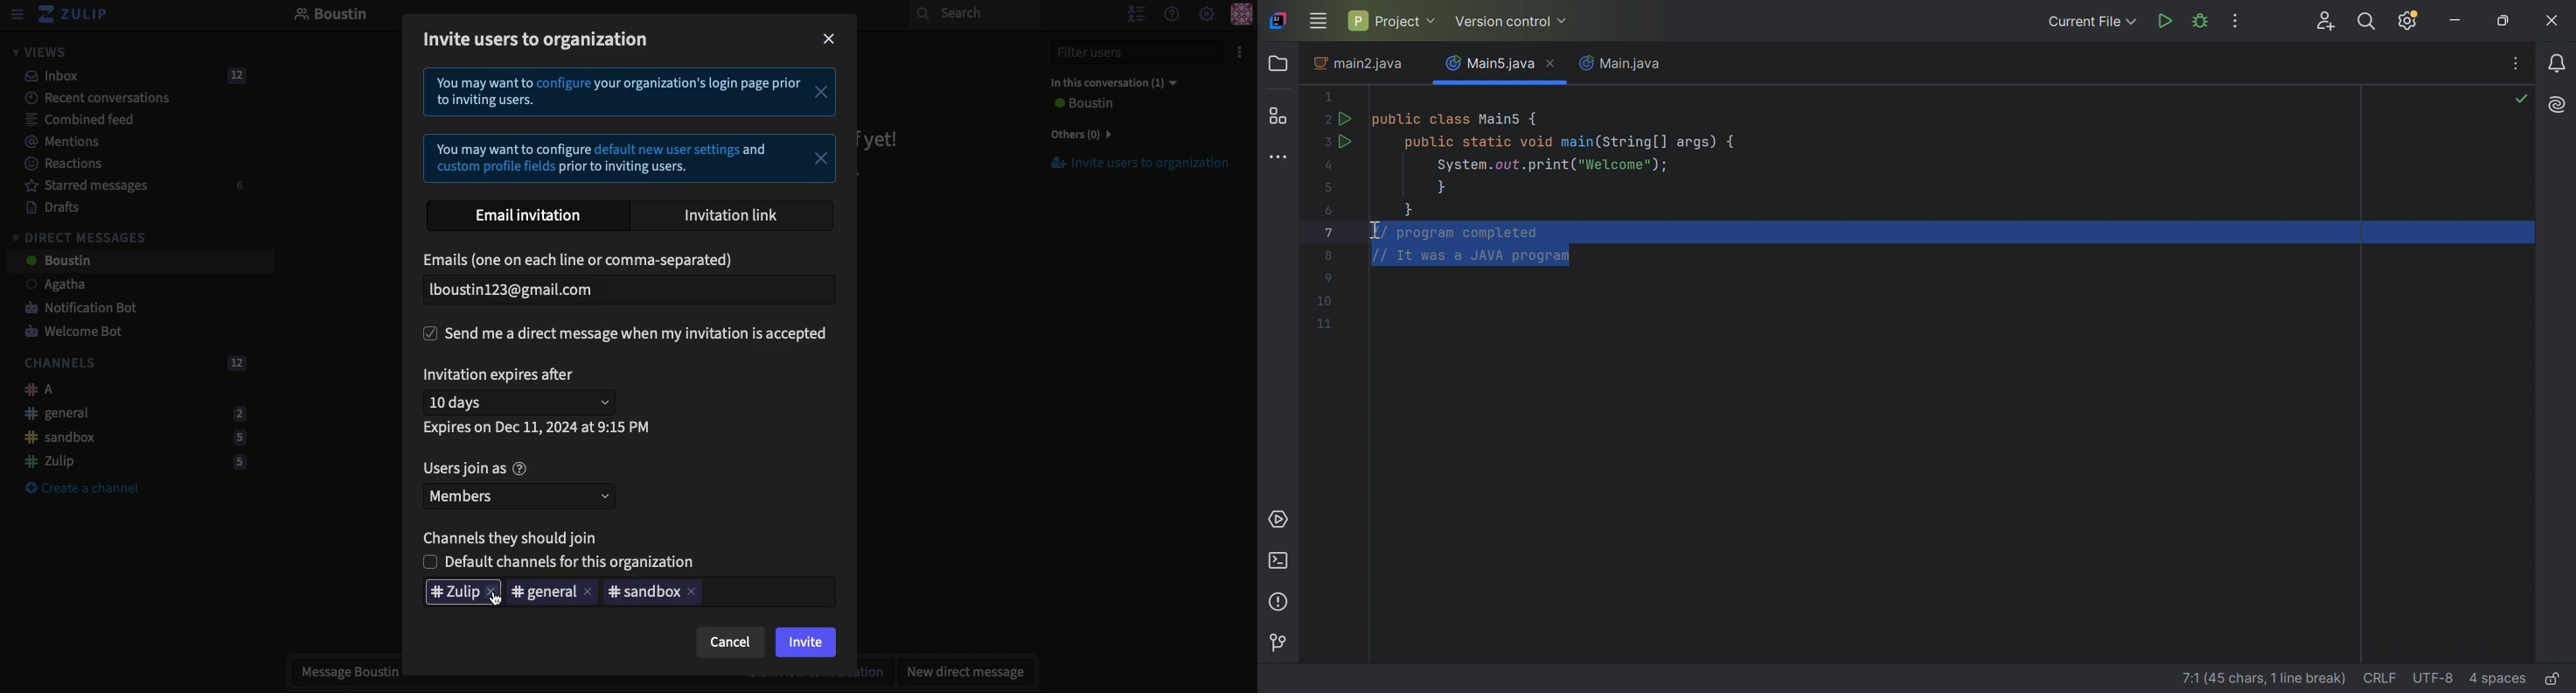  Describe the element at coordinates (1077, 134) in the screenshot. I see `Others` at that location.